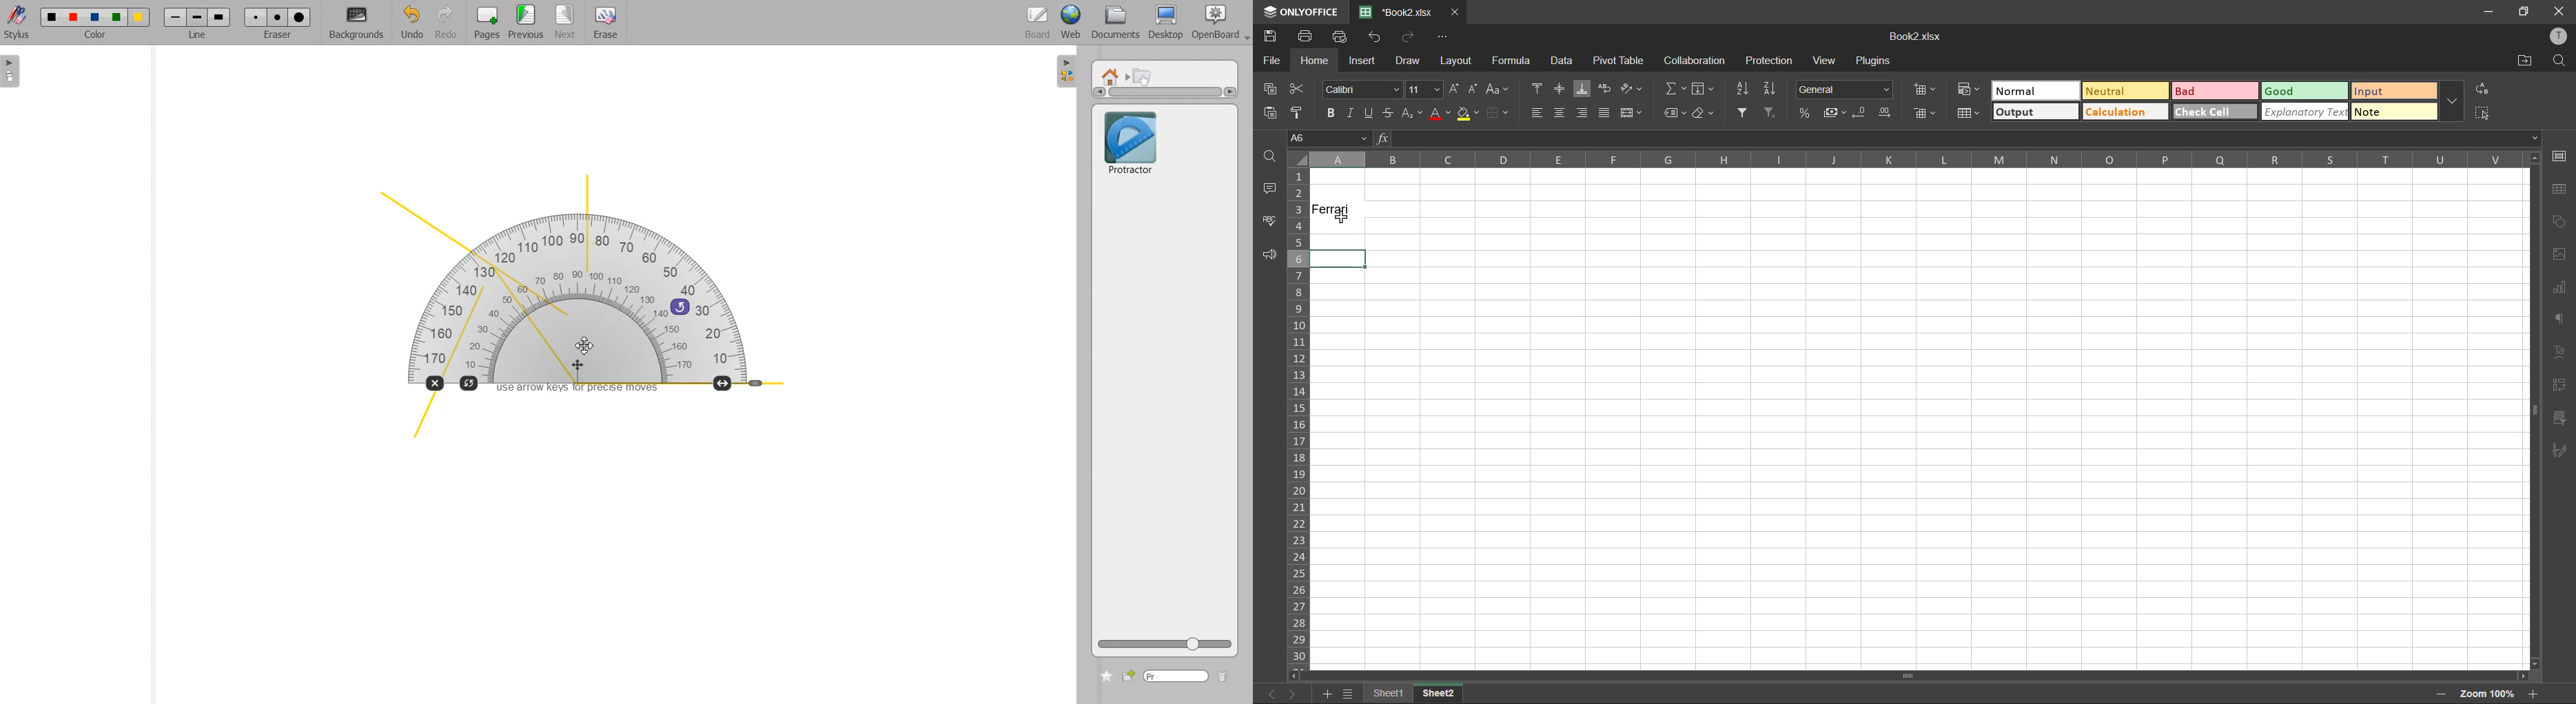  Describe the element at coordinates (2559, 10) in the screenshot. I see `close` at that location.